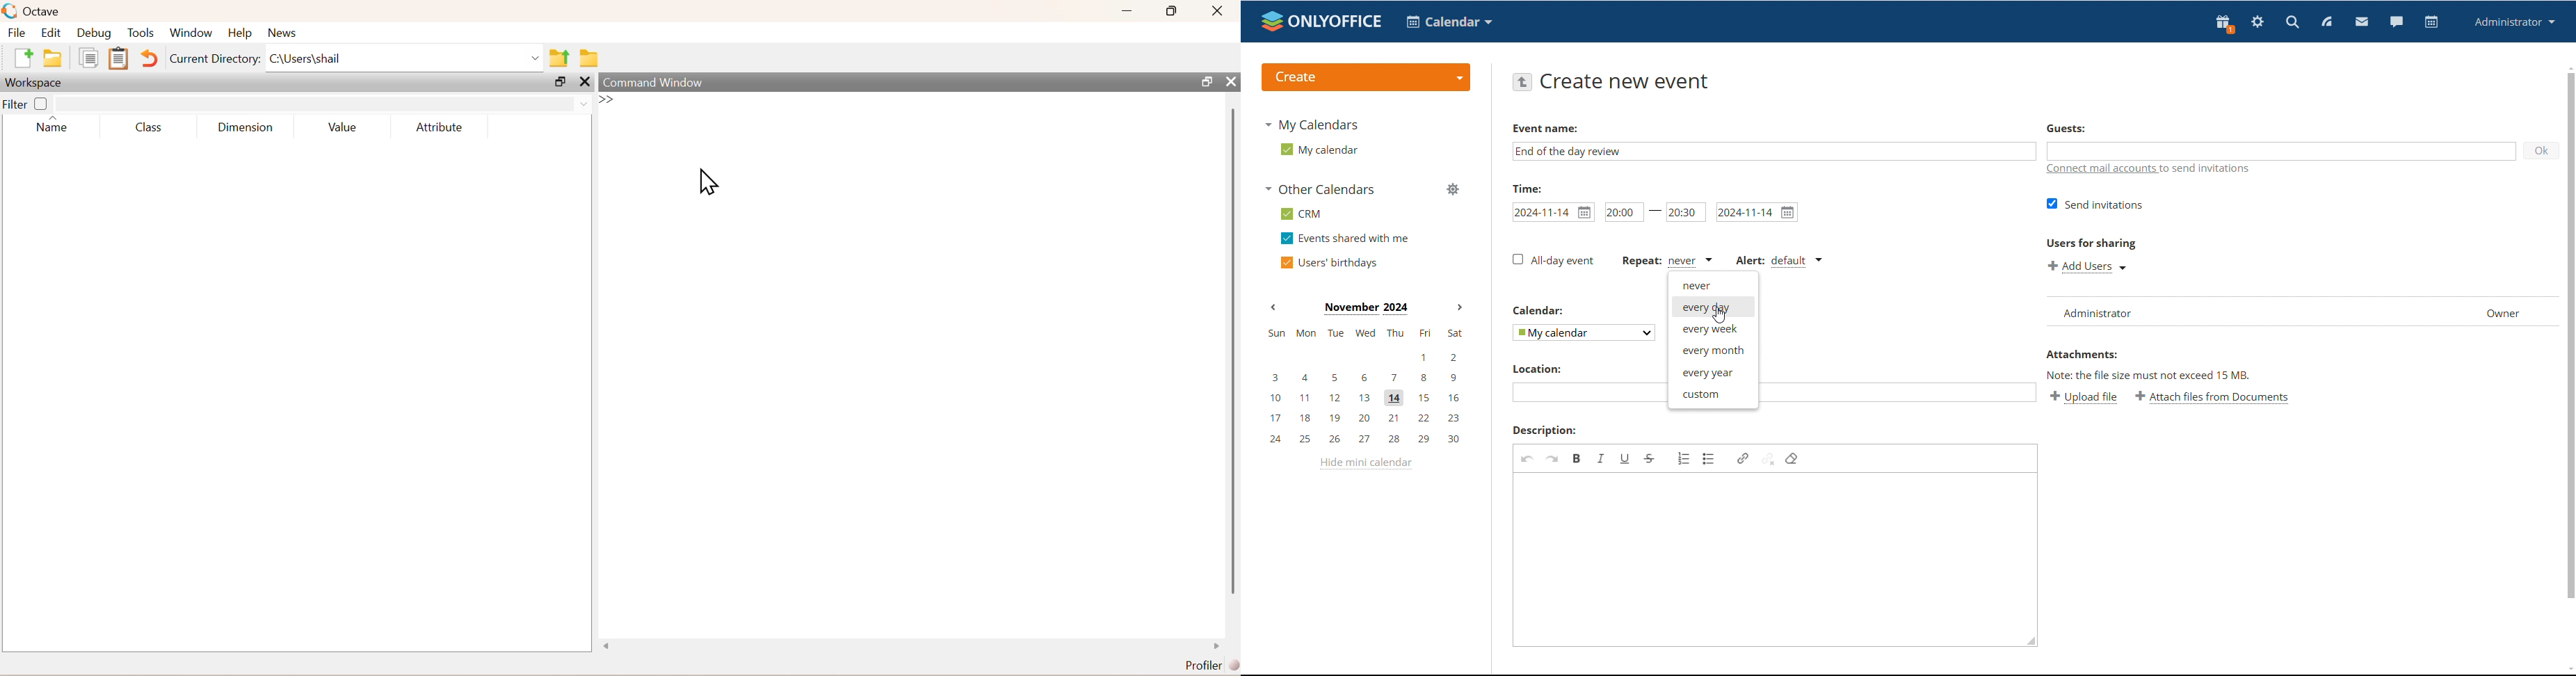 The width and height of the screenshot is (2576, 700). Describe the element at coordinates (25, 58) in the screenshot. I see `add file` at that location.